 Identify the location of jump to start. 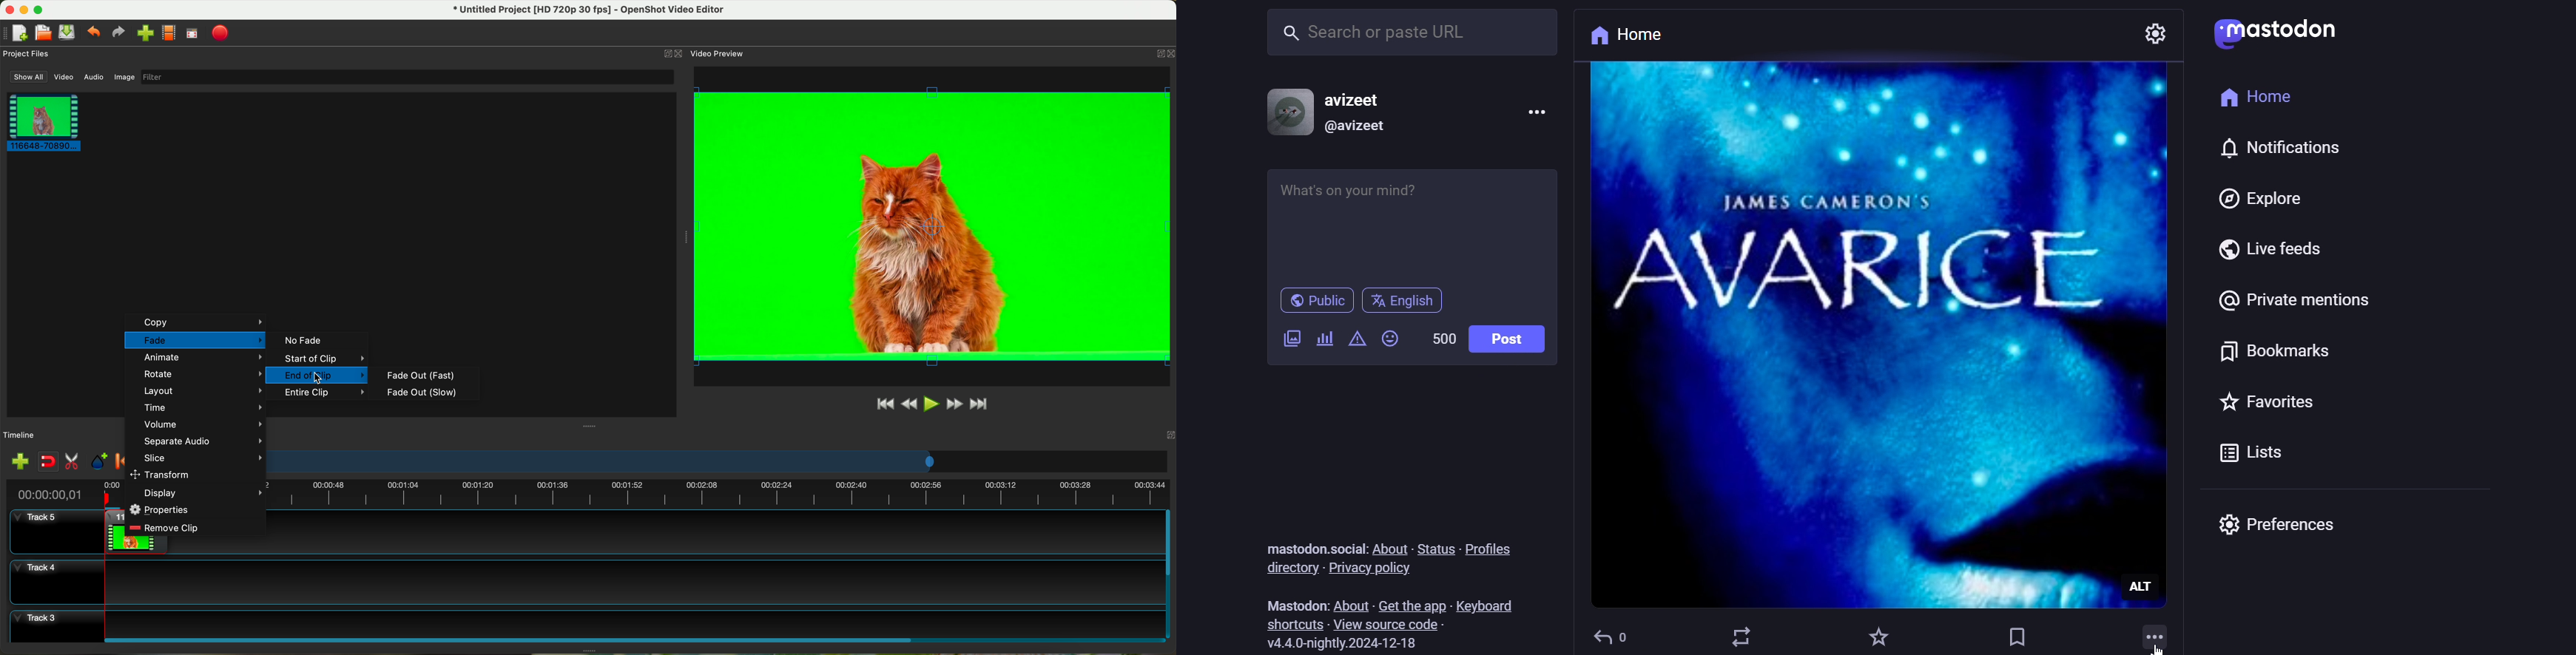
(884, 403).